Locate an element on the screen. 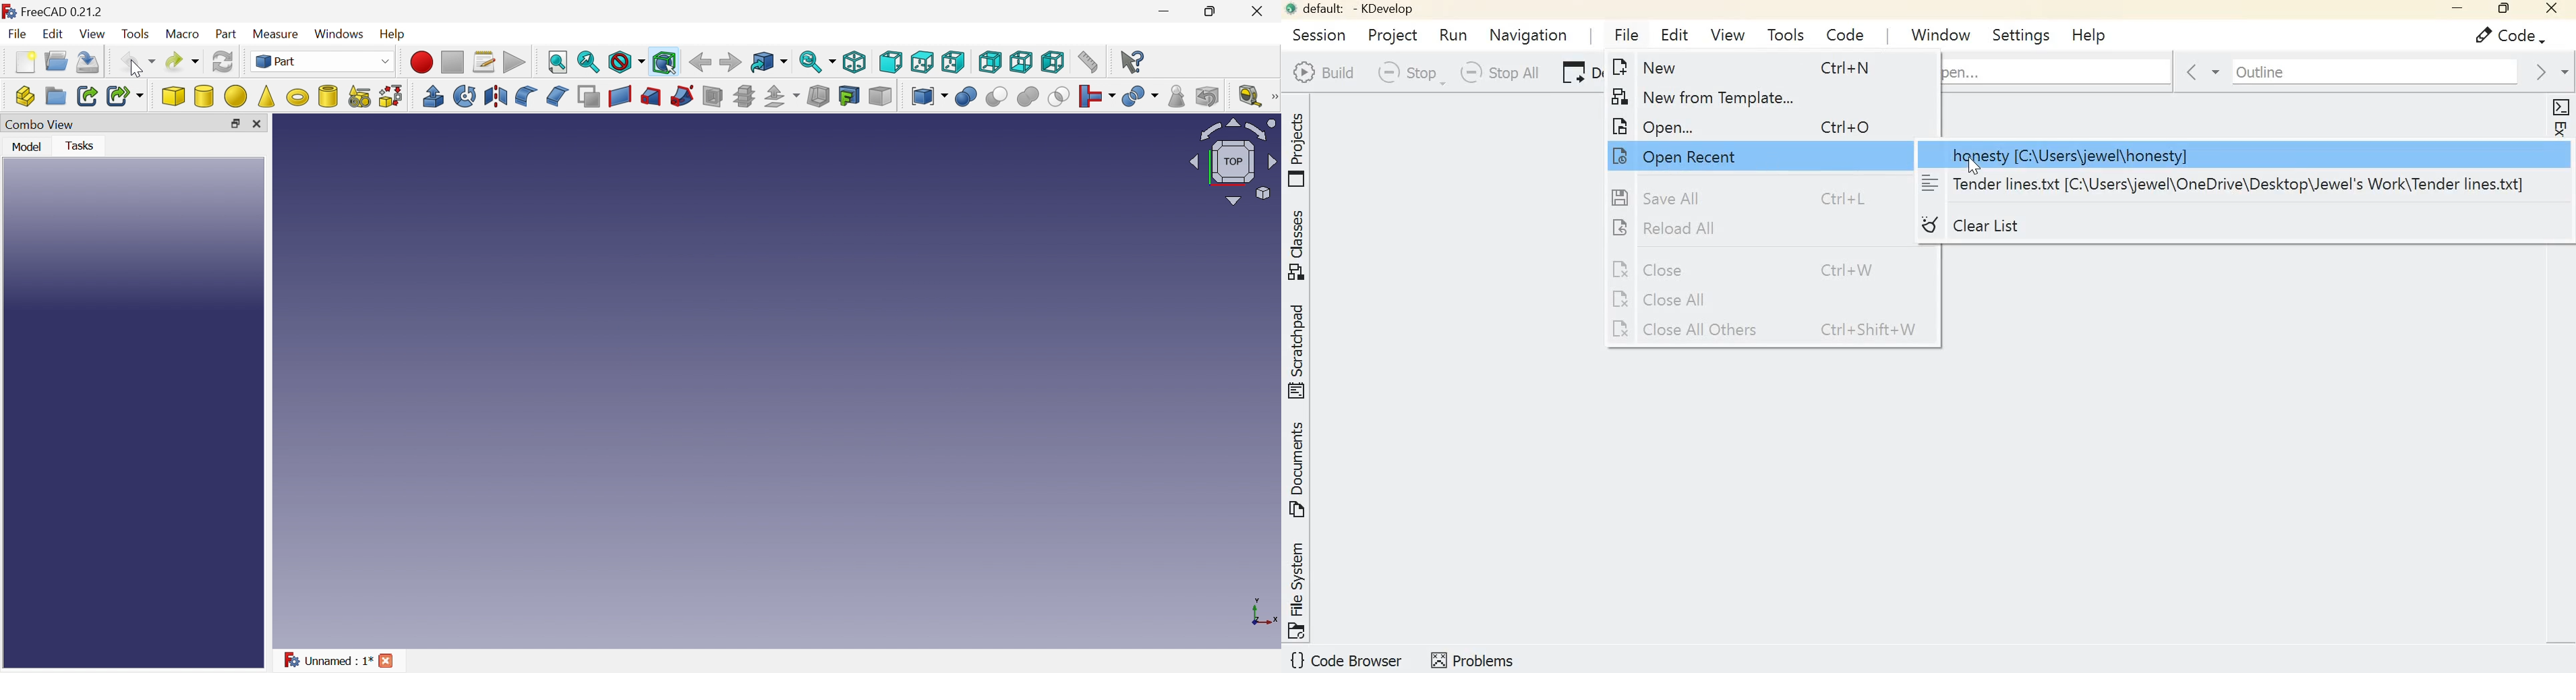  Measure distance is located at coordinates (1088, 62).